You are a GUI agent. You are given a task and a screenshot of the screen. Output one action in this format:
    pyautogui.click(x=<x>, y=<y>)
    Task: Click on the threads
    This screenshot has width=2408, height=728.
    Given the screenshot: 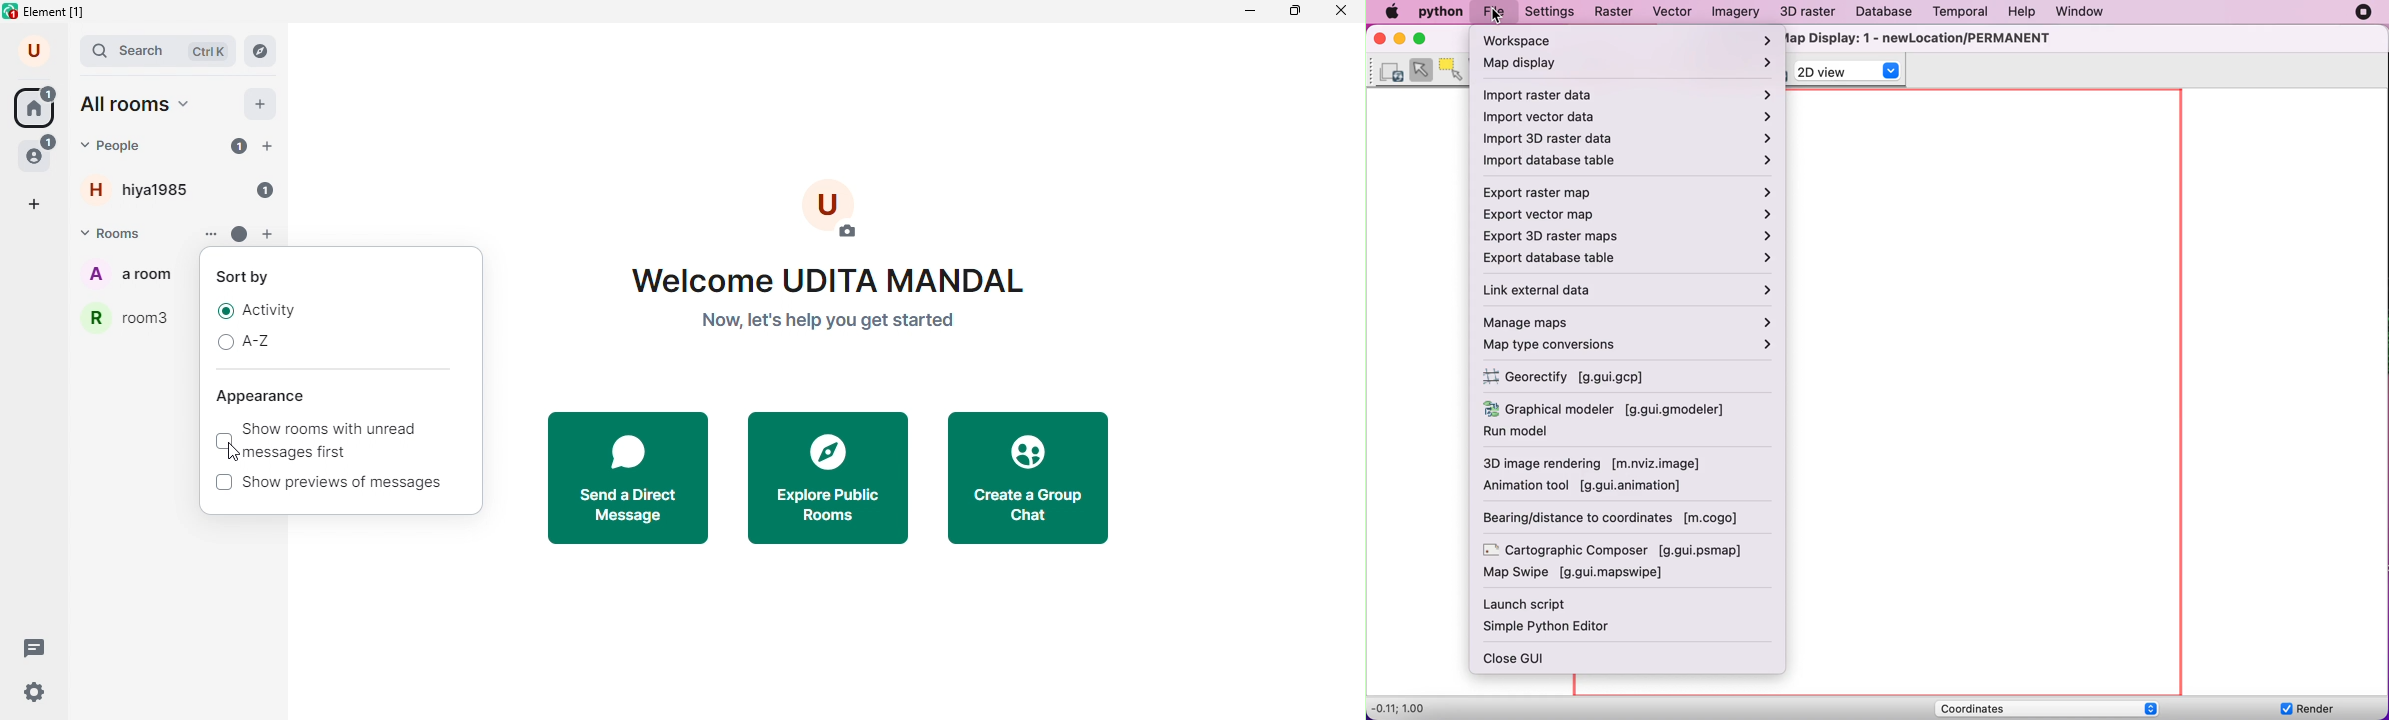 What is the action you would take?
    pyautogui.click(x=38, y=649)
    